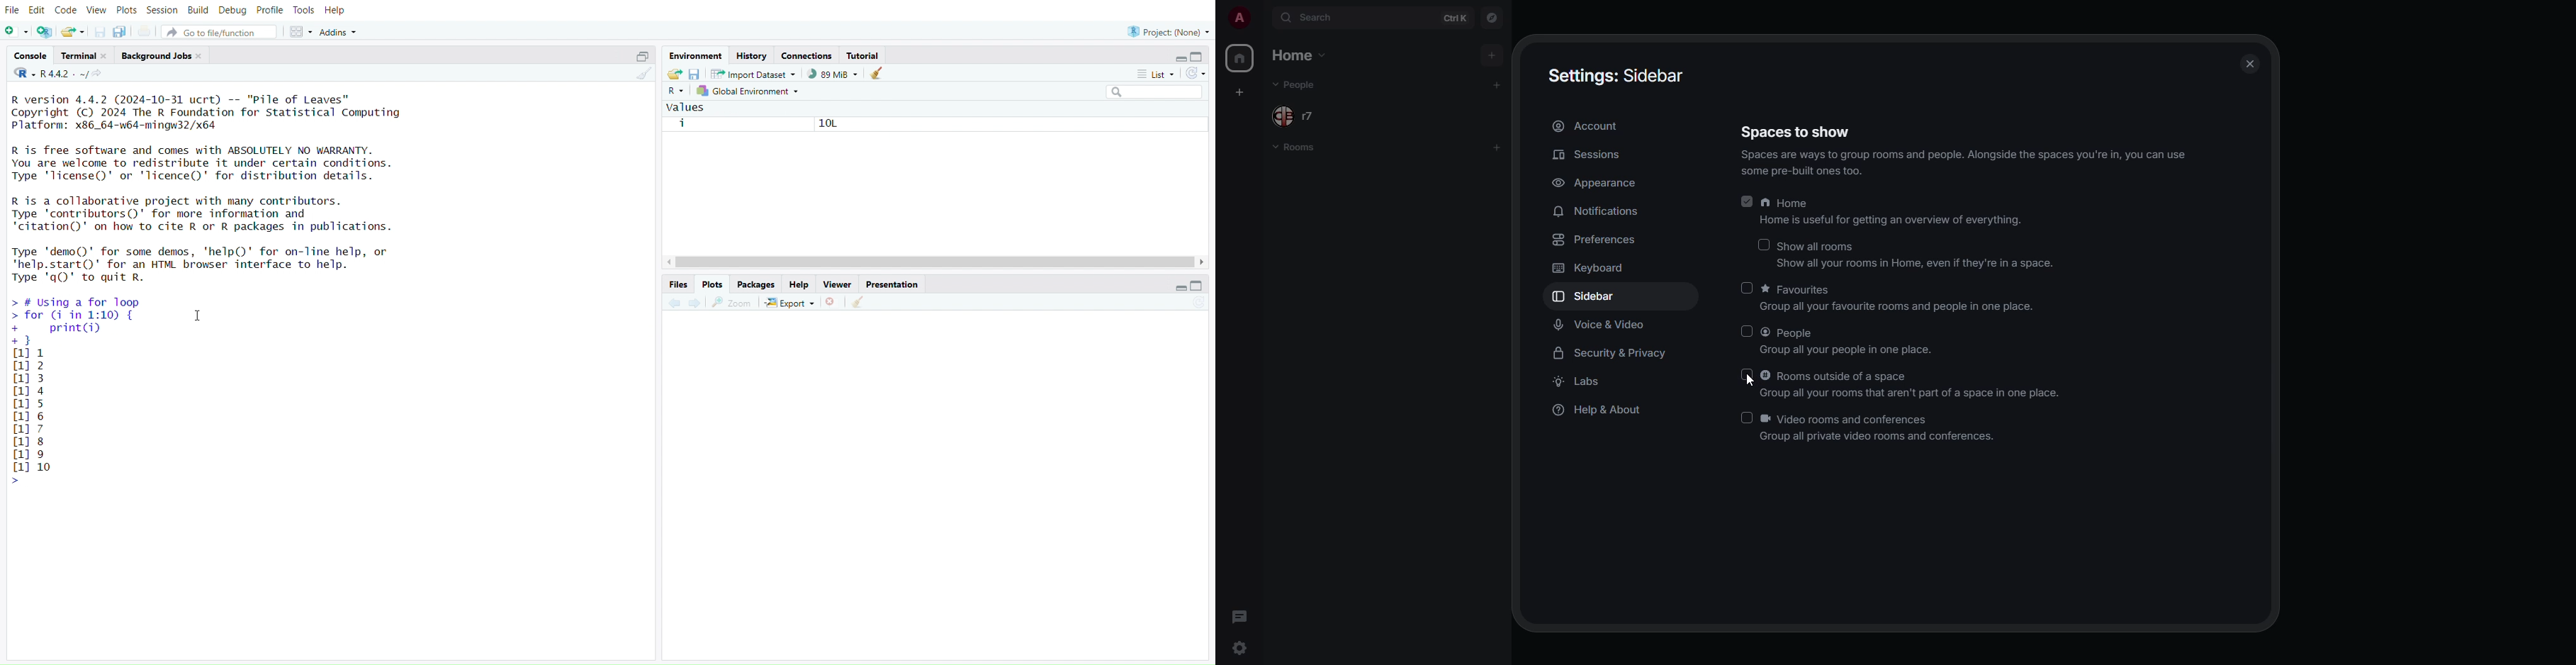 The image size is (2576, 672). Describe the element at coordinates (269, 10) in the screenshot. I see `profile` at that location.